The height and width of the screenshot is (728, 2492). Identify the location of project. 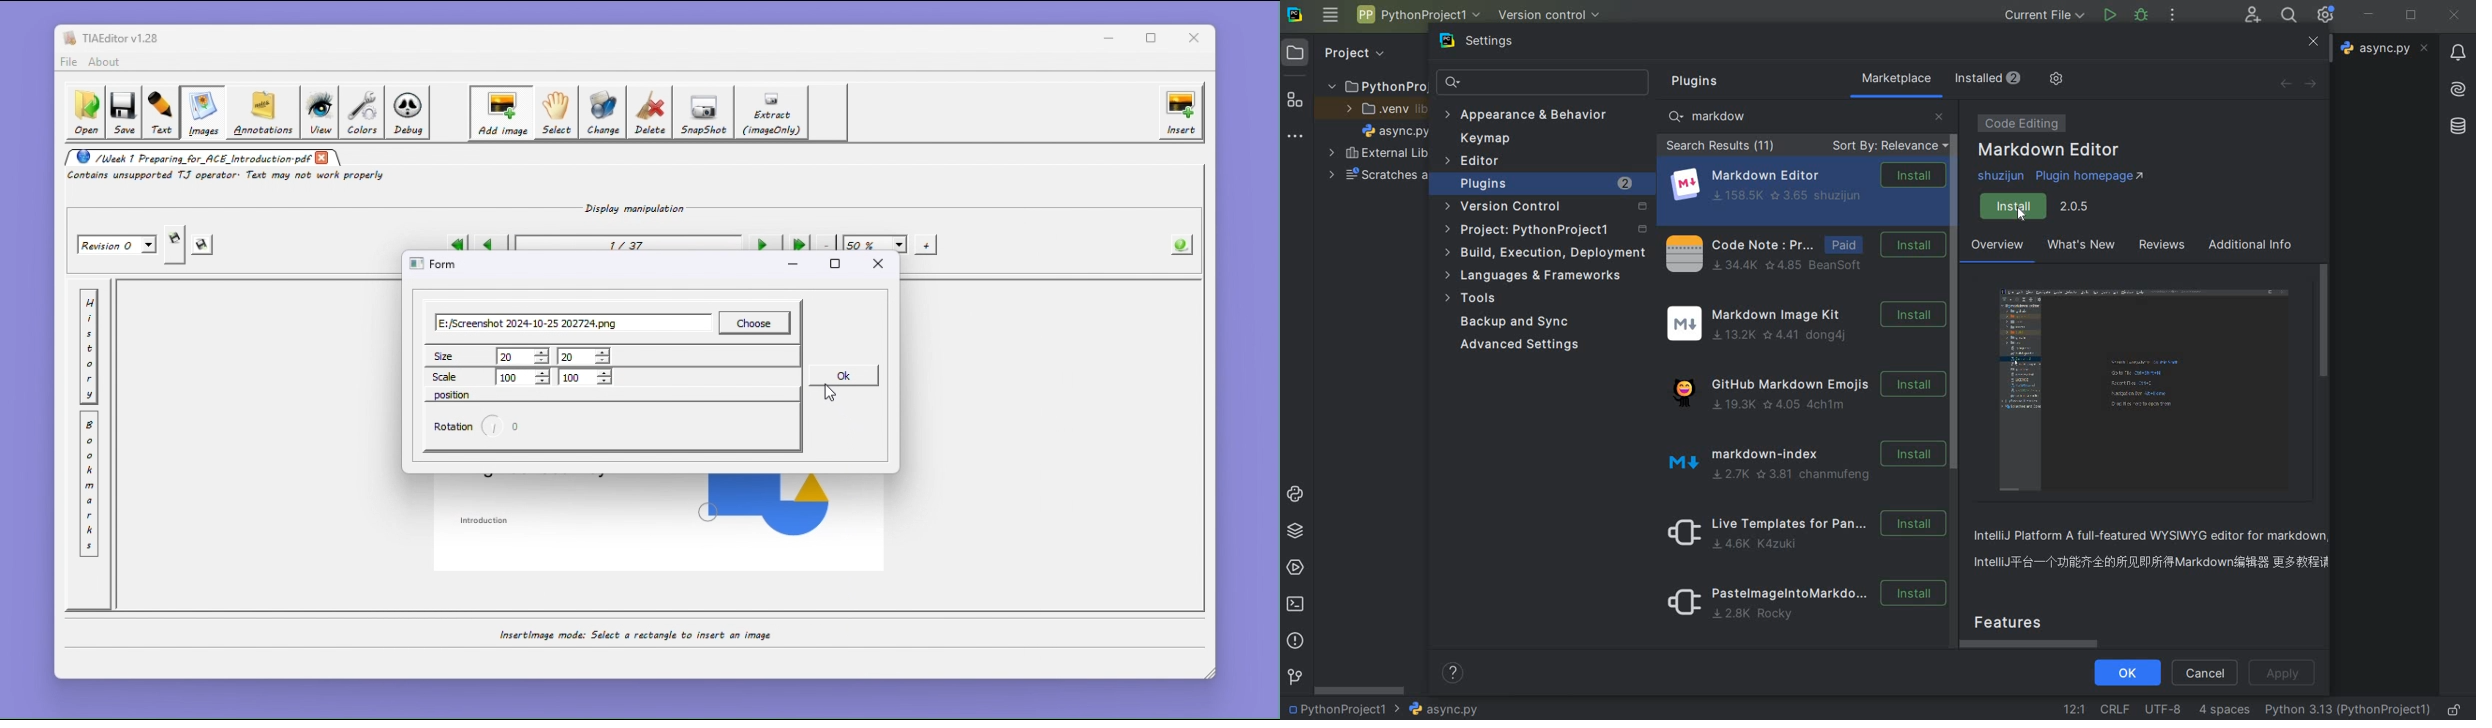
(1544, 231).